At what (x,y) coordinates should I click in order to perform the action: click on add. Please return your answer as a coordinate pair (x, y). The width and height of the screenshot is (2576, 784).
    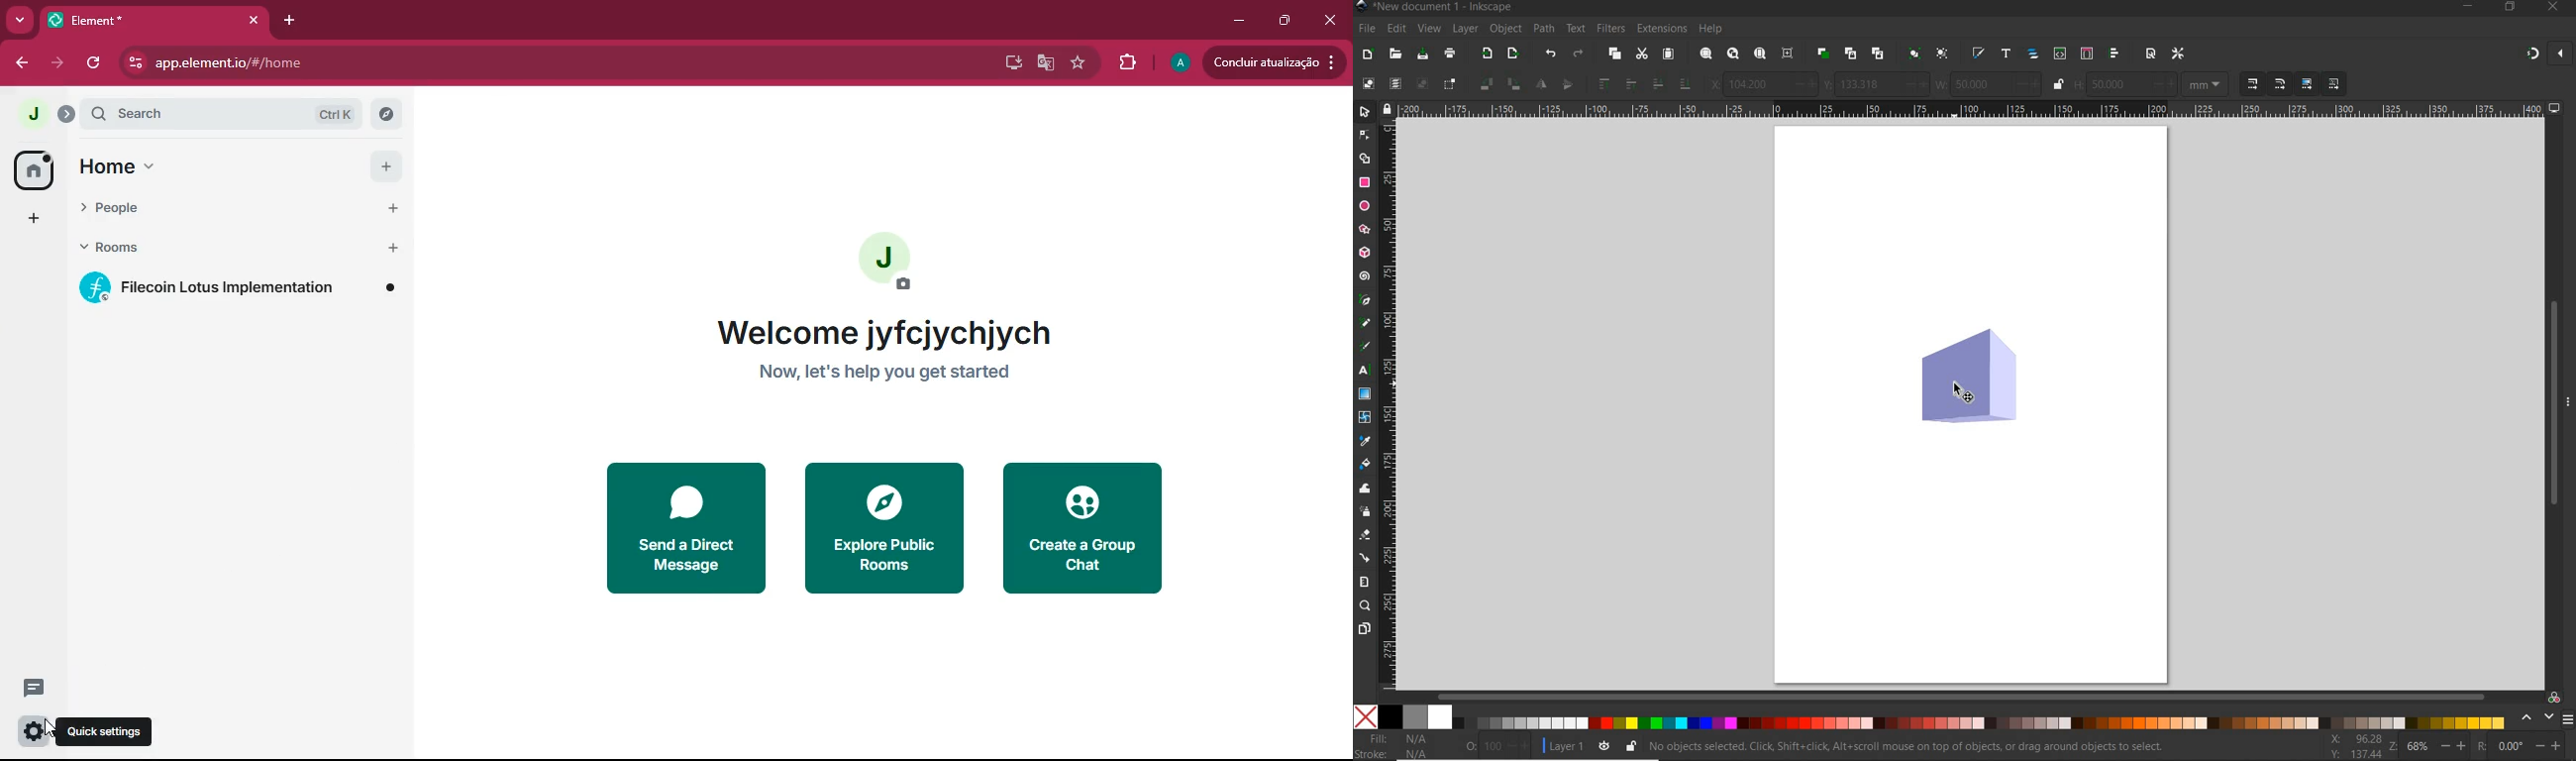
    Looking at the image, I should click on (32, 219).